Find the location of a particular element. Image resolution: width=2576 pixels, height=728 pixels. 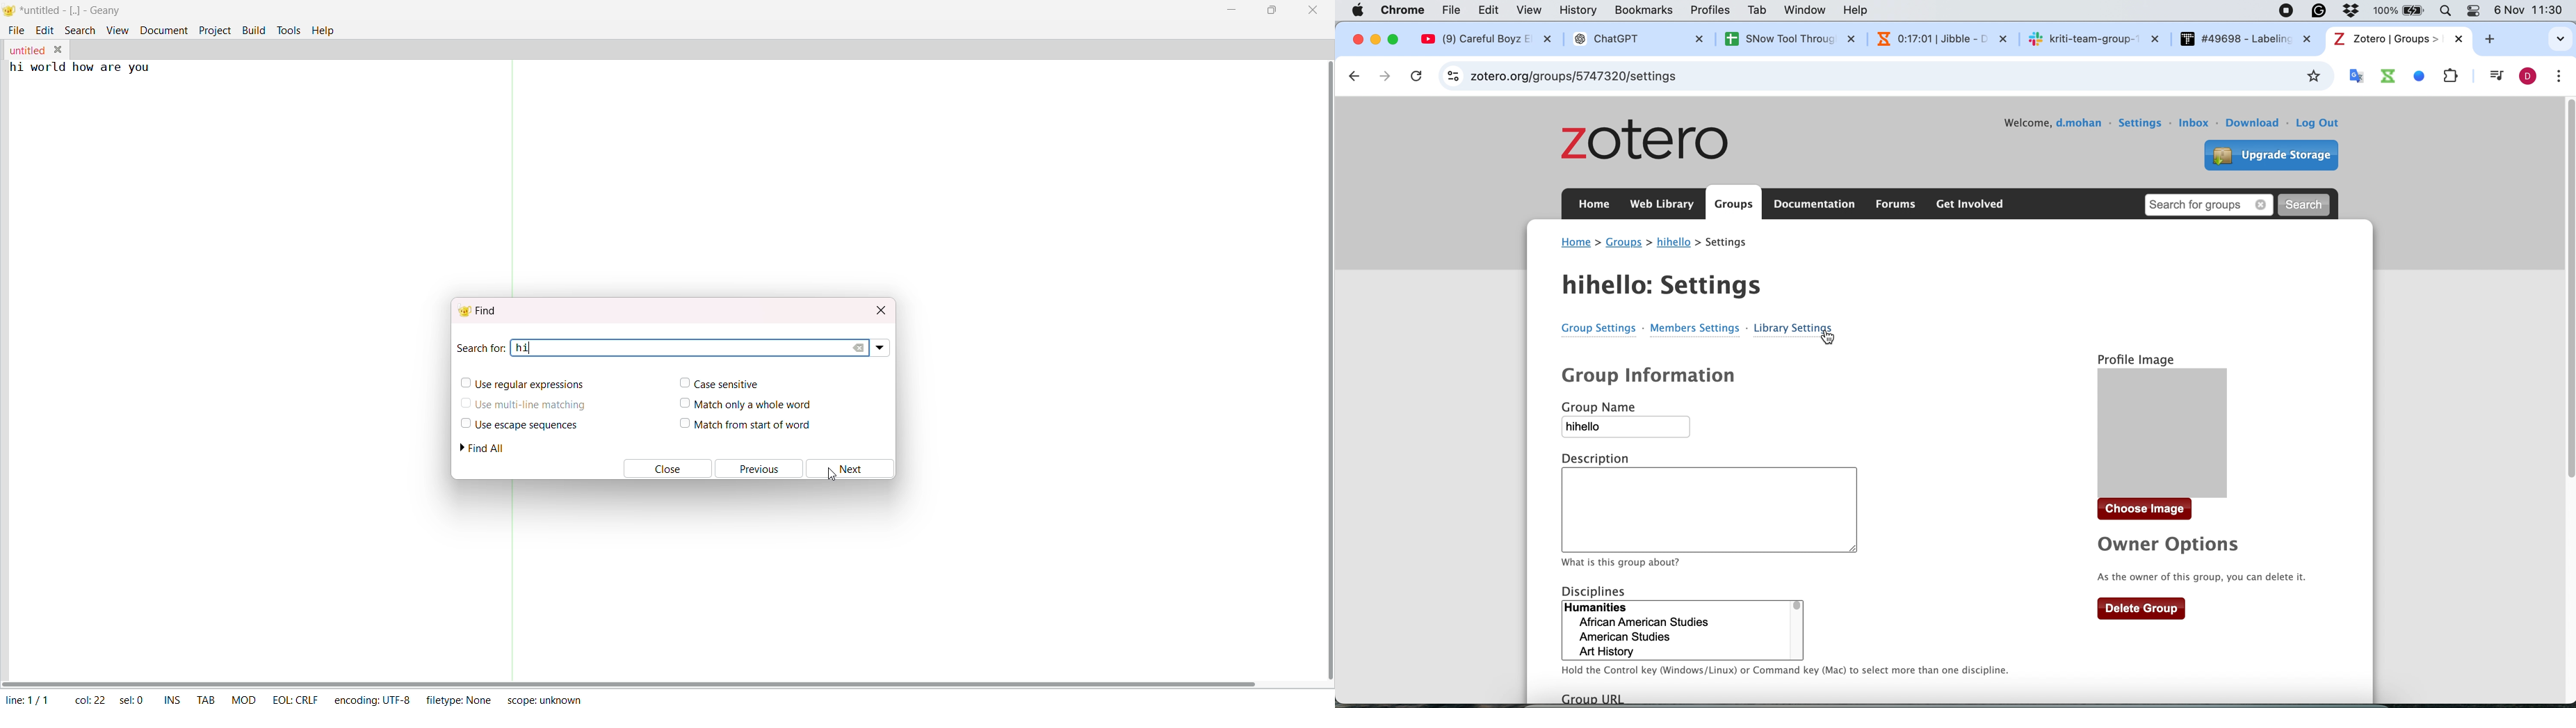

group settings is located at coordinates (1696, 327).